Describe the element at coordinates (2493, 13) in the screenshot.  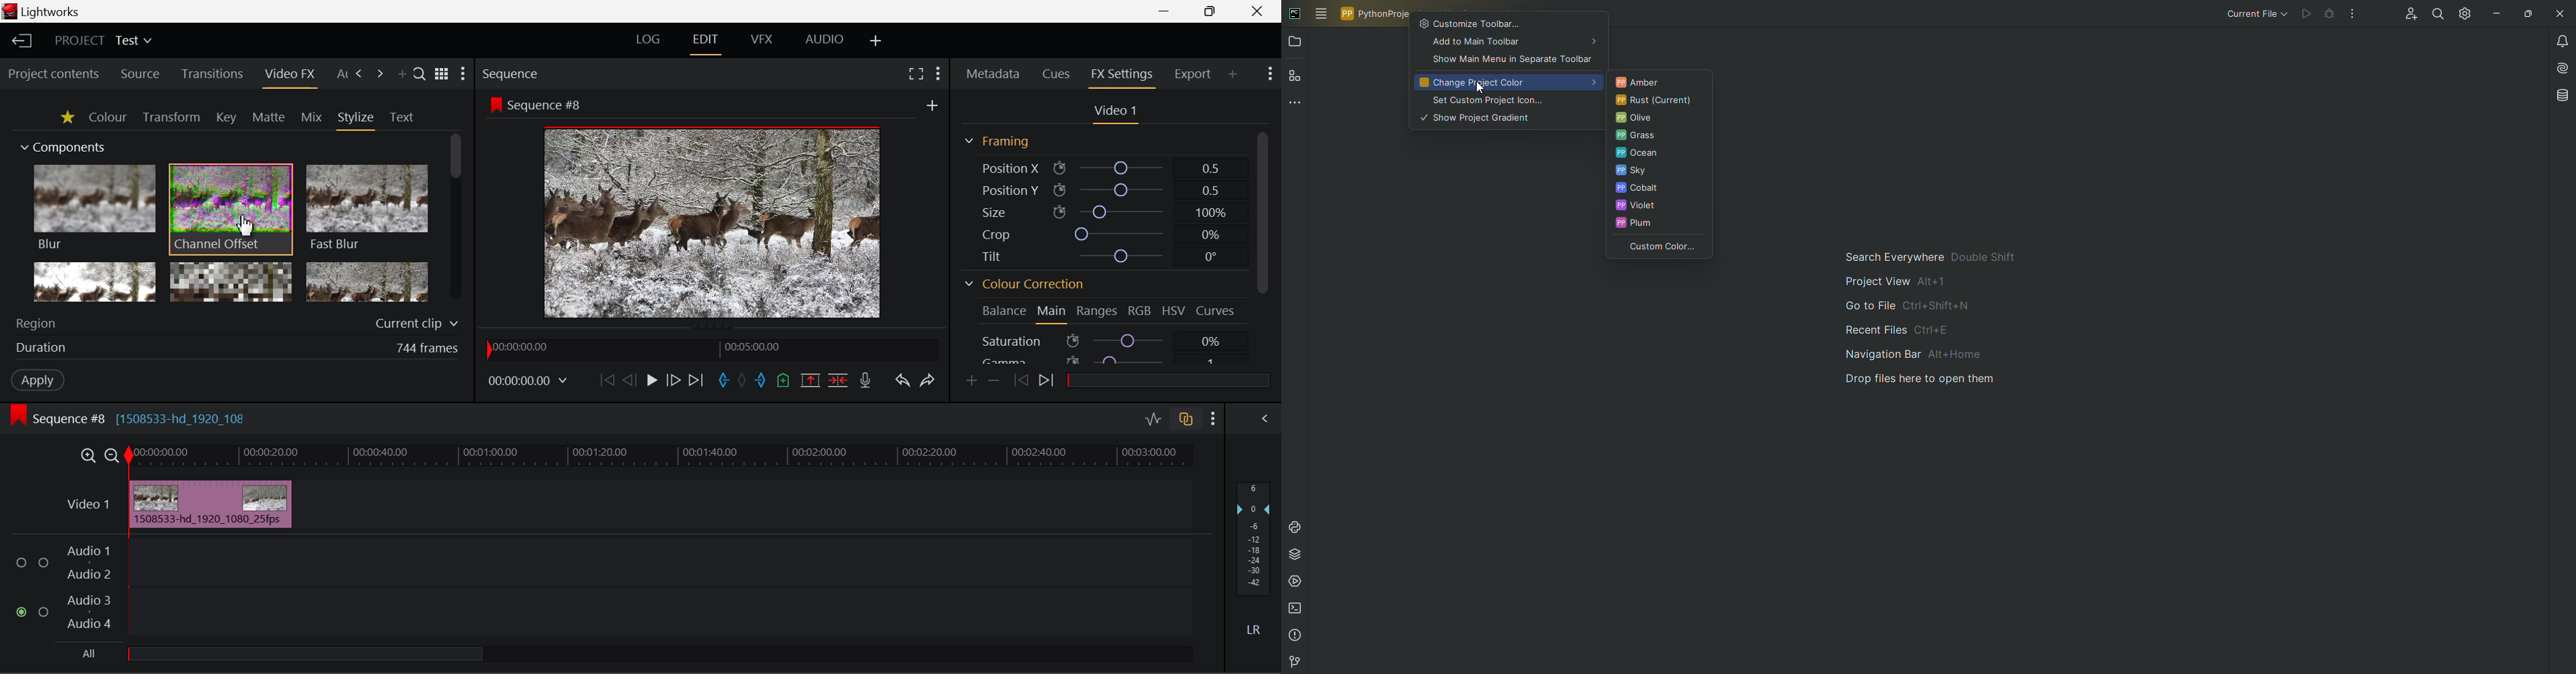
I see `Minimize` at that location.